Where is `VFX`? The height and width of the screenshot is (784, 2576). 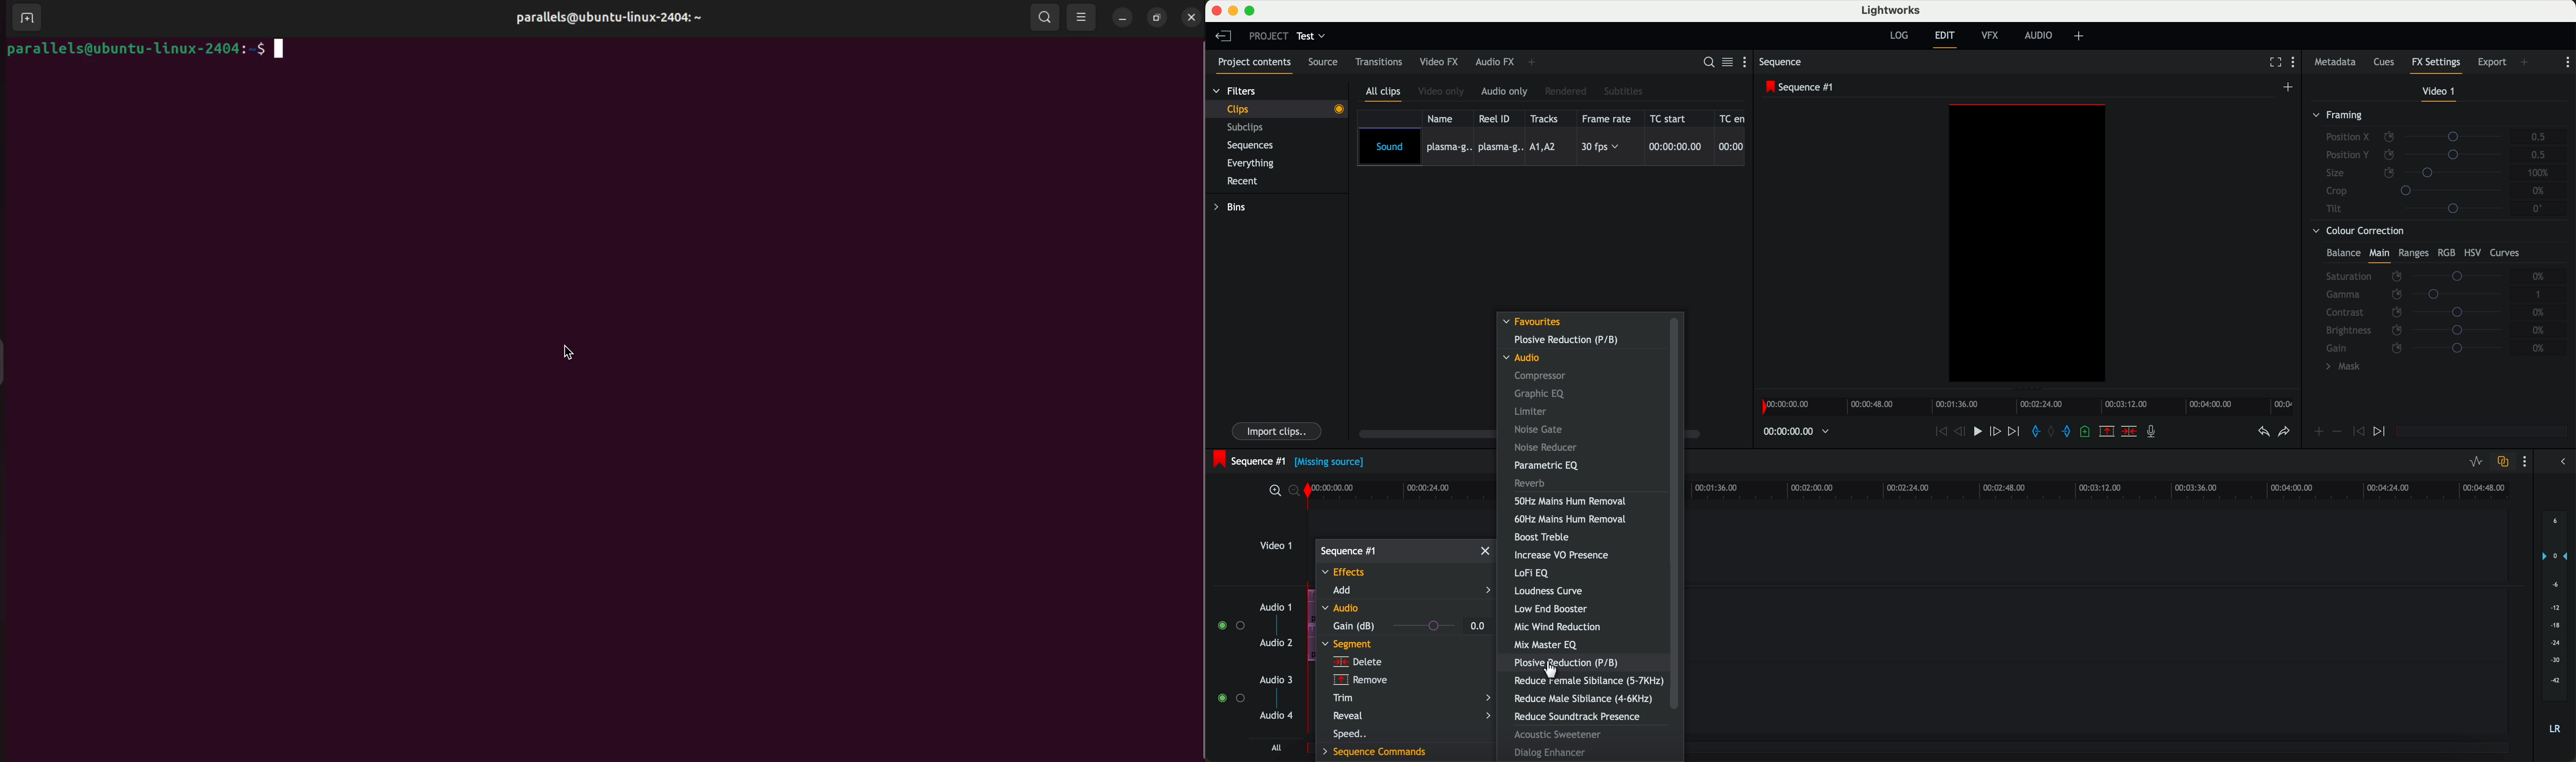 VFX is located at coordinates (1993, 37).